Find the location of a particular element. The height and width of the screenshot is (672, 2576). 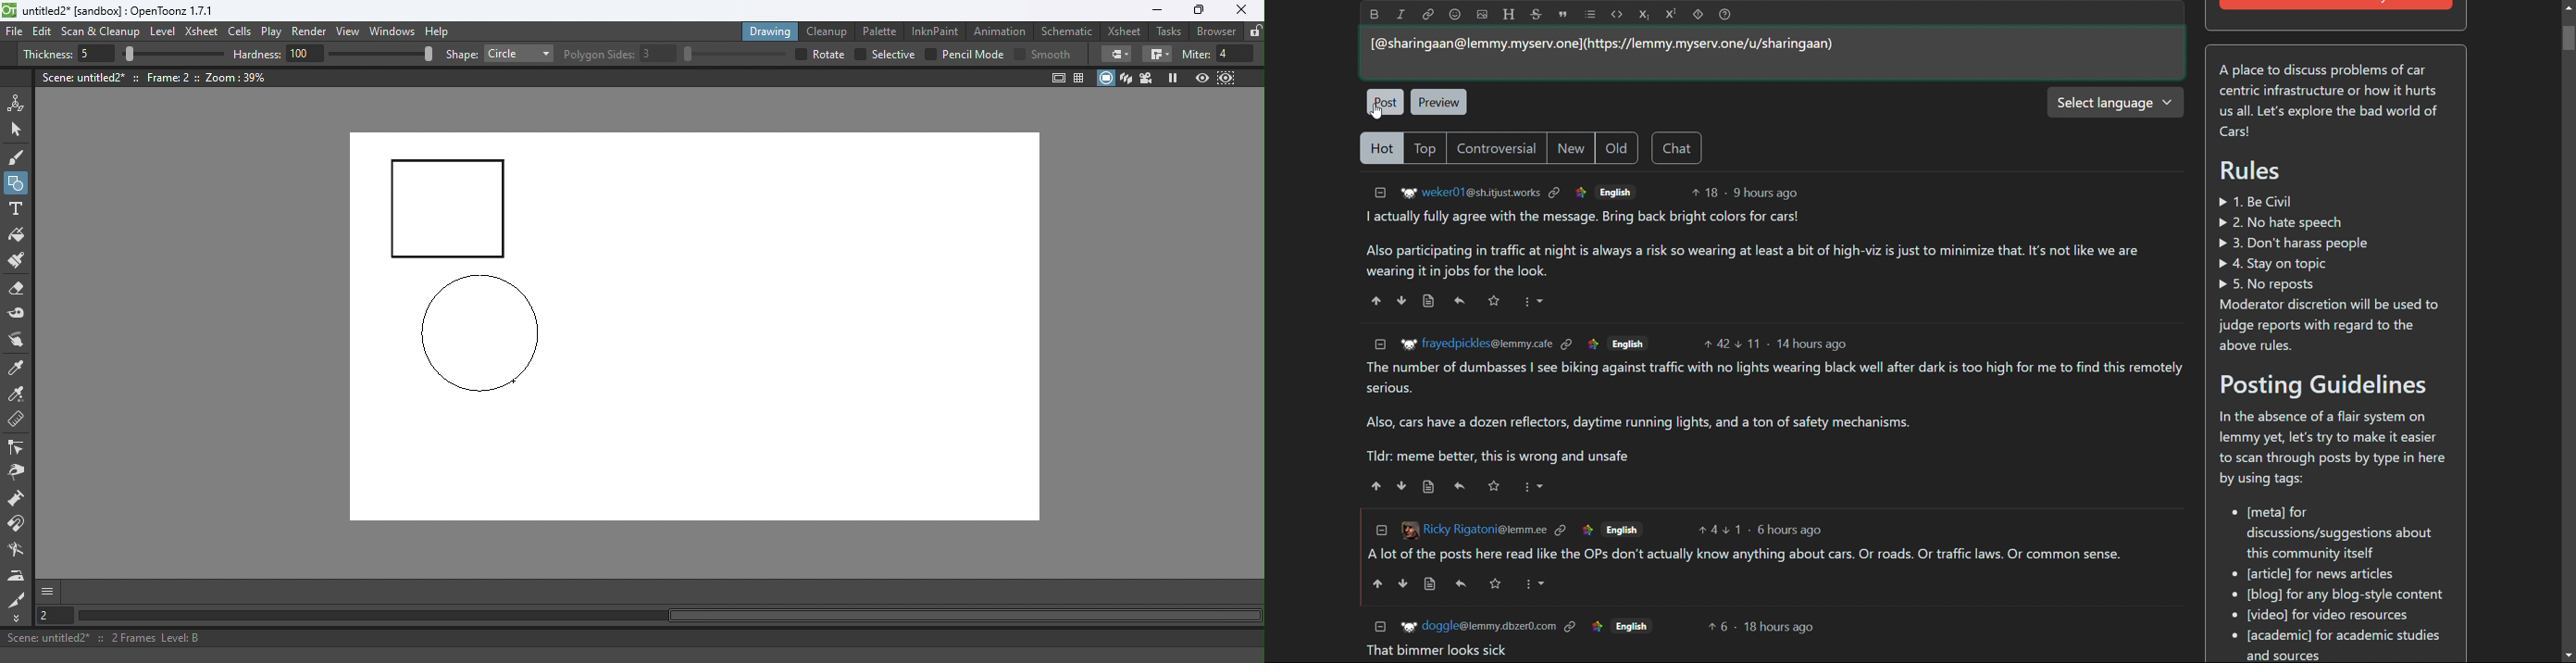

upvotes 4 is located at coordinates (1707, 530).